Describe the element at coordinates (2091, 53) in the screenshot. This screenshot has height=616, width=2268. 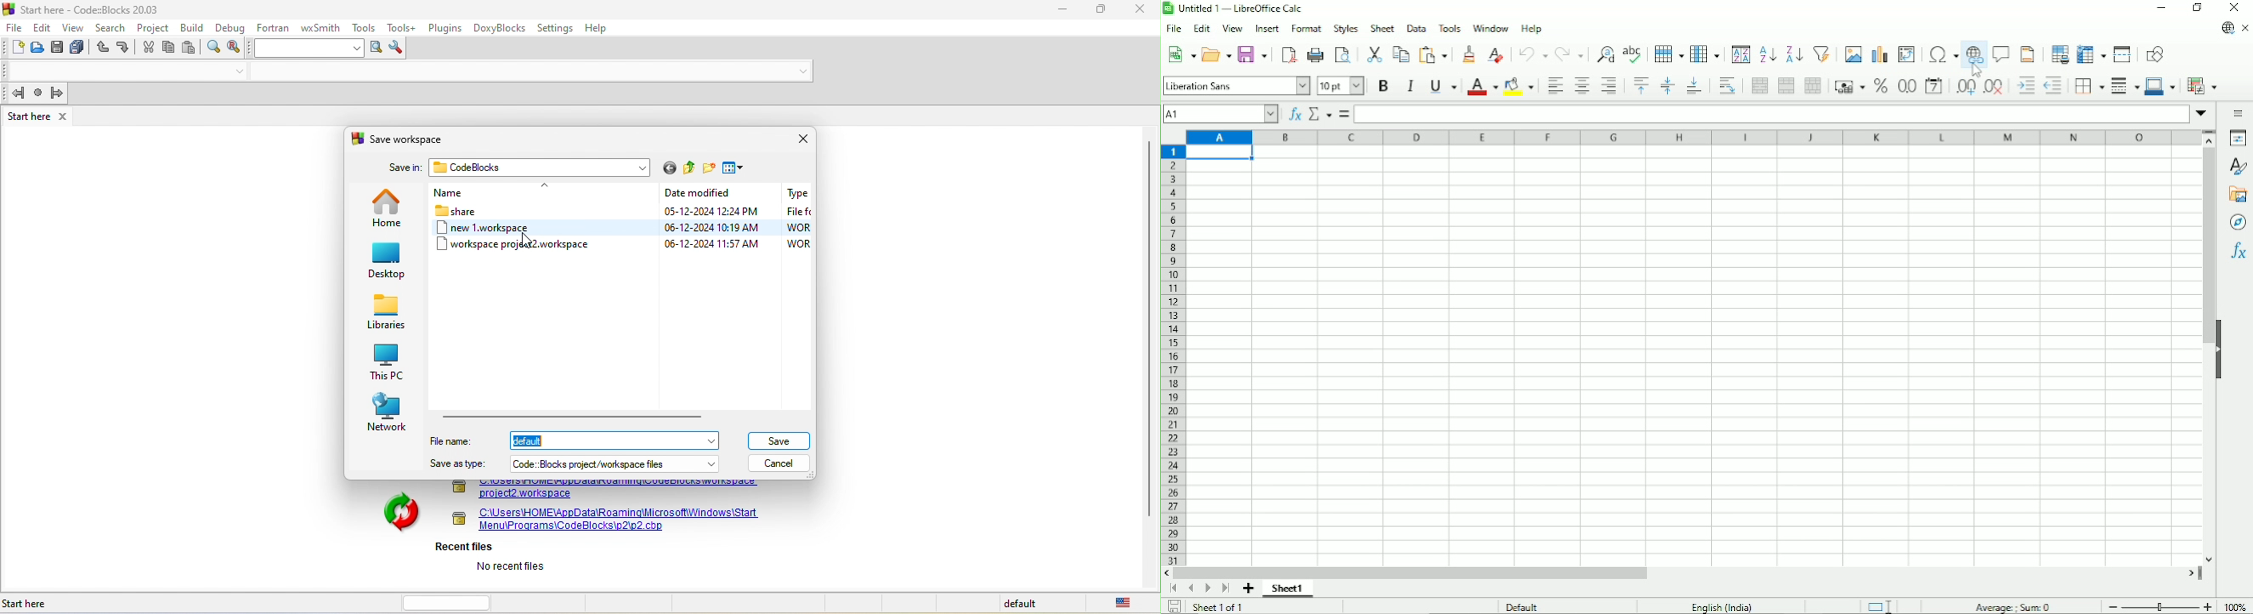
I see `Freeze rows and columns` at that location.